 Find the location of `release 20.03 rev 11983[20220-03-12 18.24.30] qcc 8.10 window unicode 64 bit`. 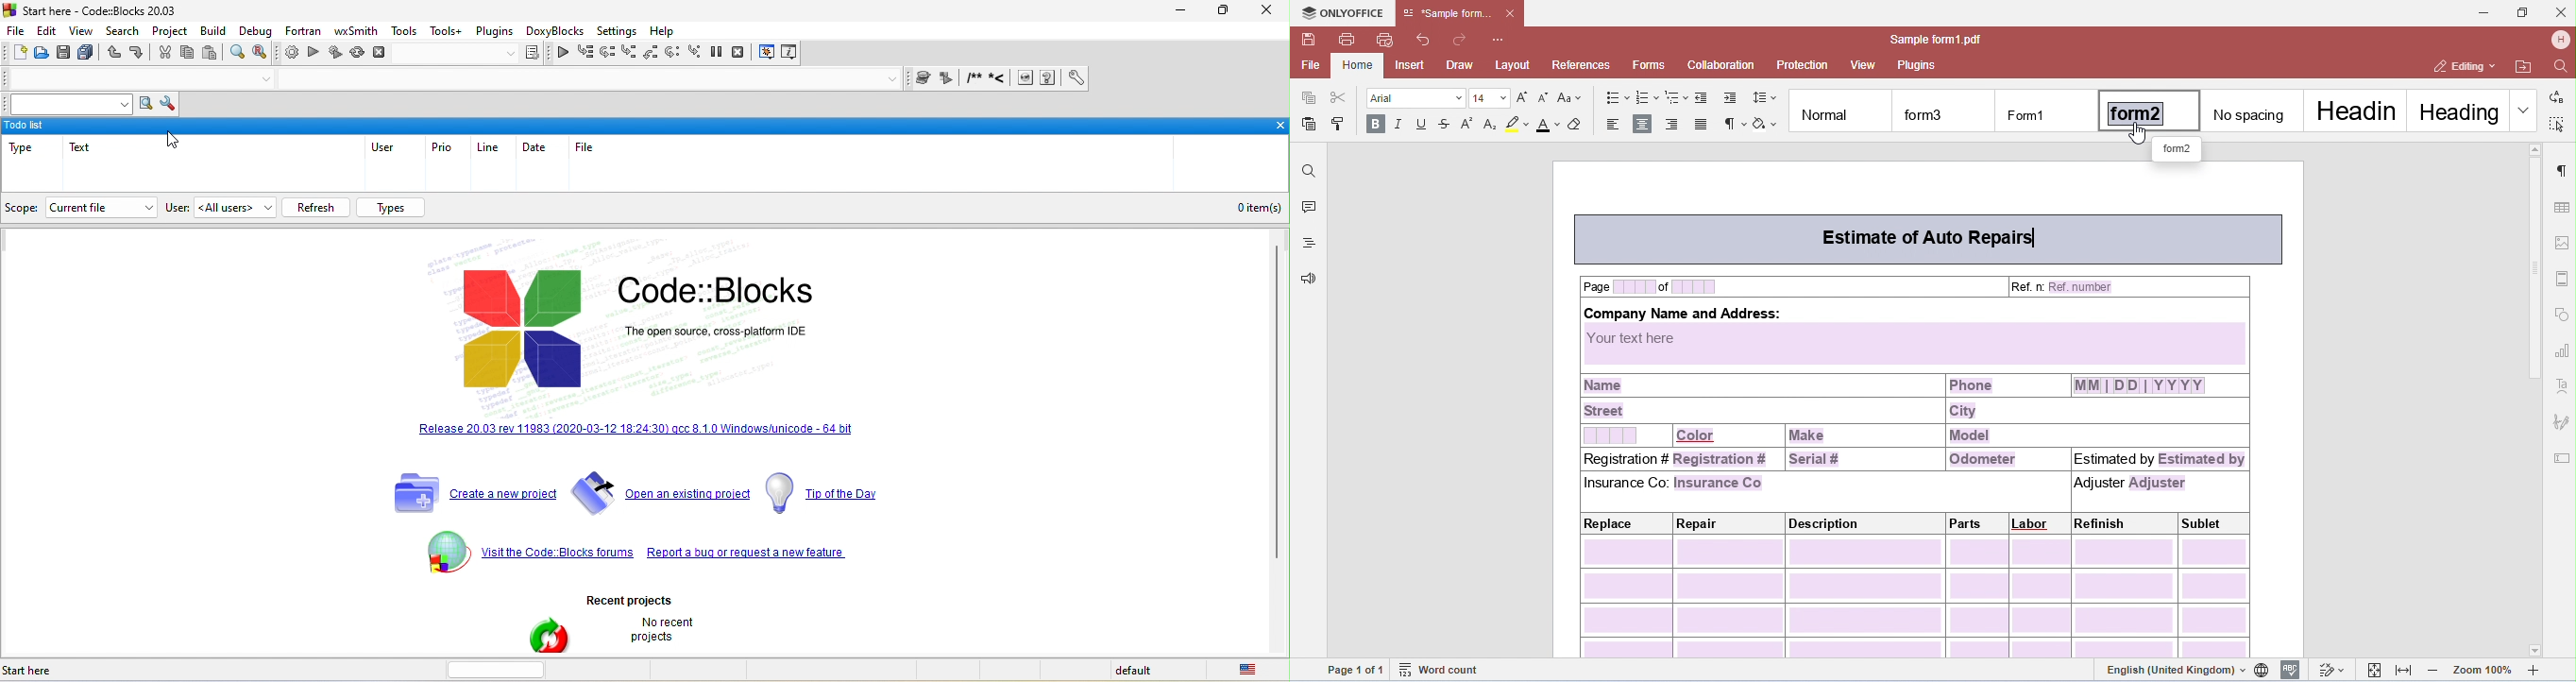

release 20.03 rev 11983[20220-03-12 18.24.30] qcc 8.10 window unicode 64 bit is located at coordinates (703, 553).